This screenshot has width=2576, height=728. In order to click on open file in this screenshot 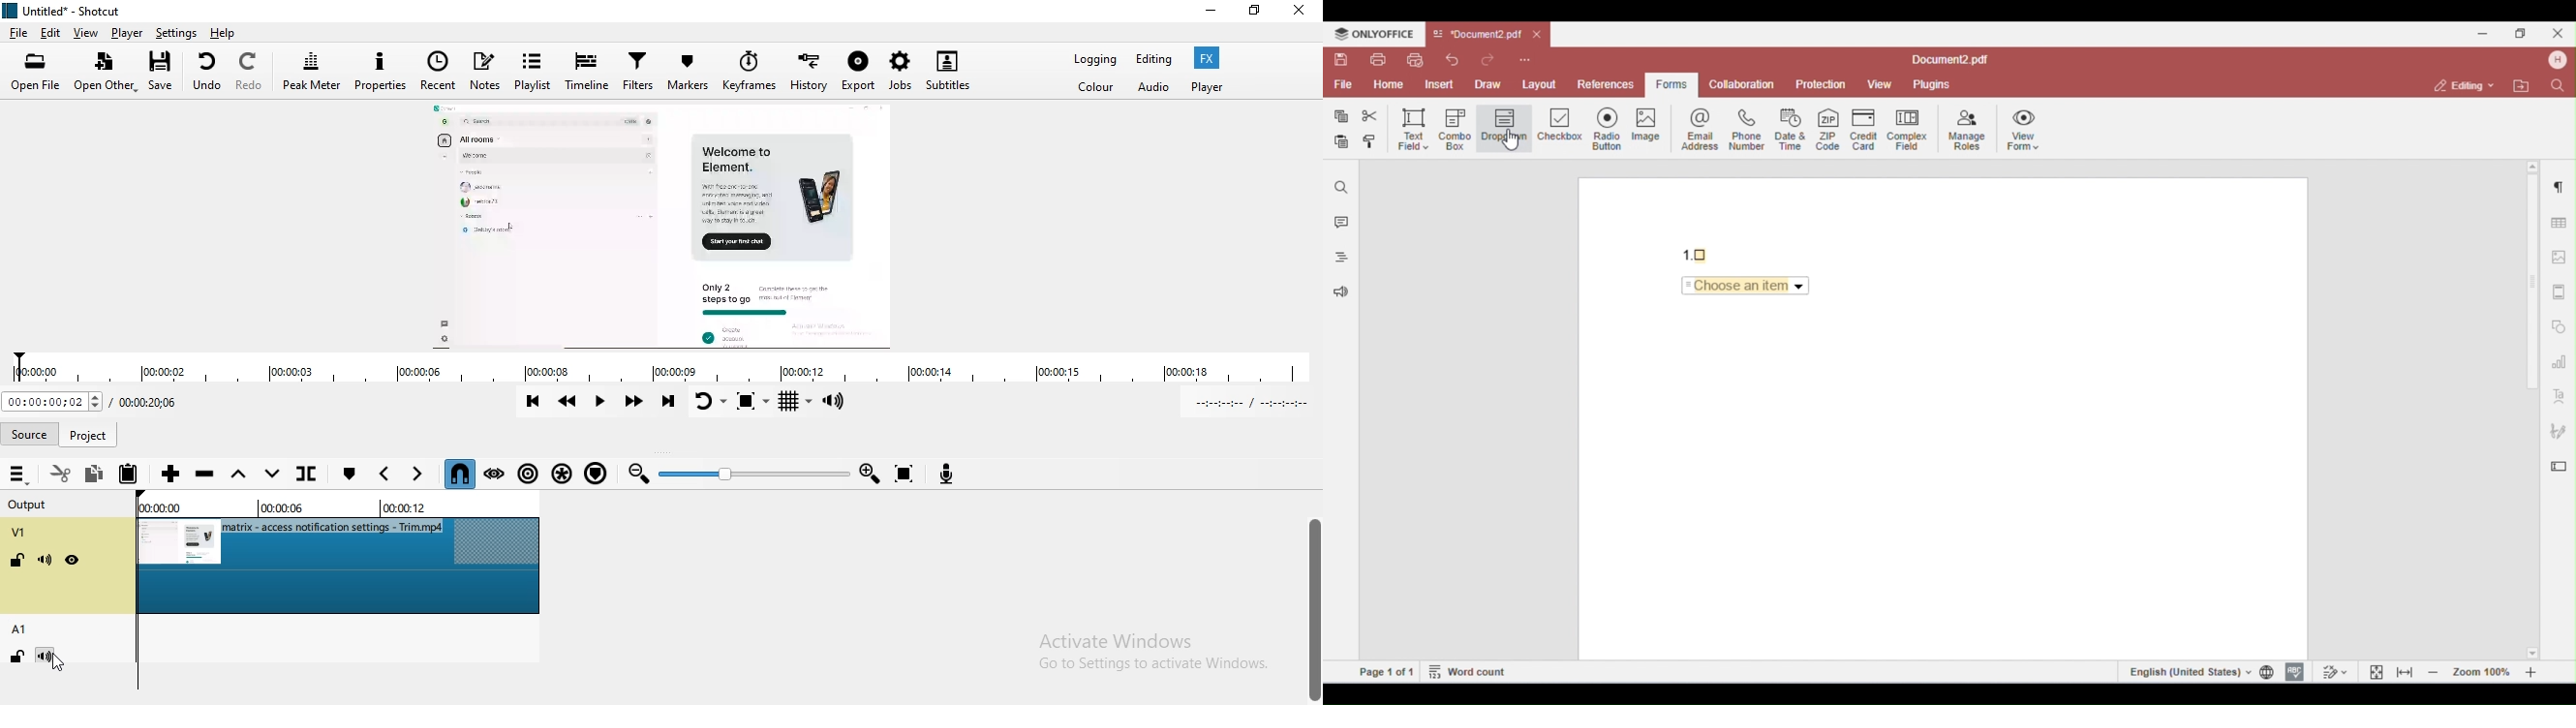, I will do `click(32, 73)`.